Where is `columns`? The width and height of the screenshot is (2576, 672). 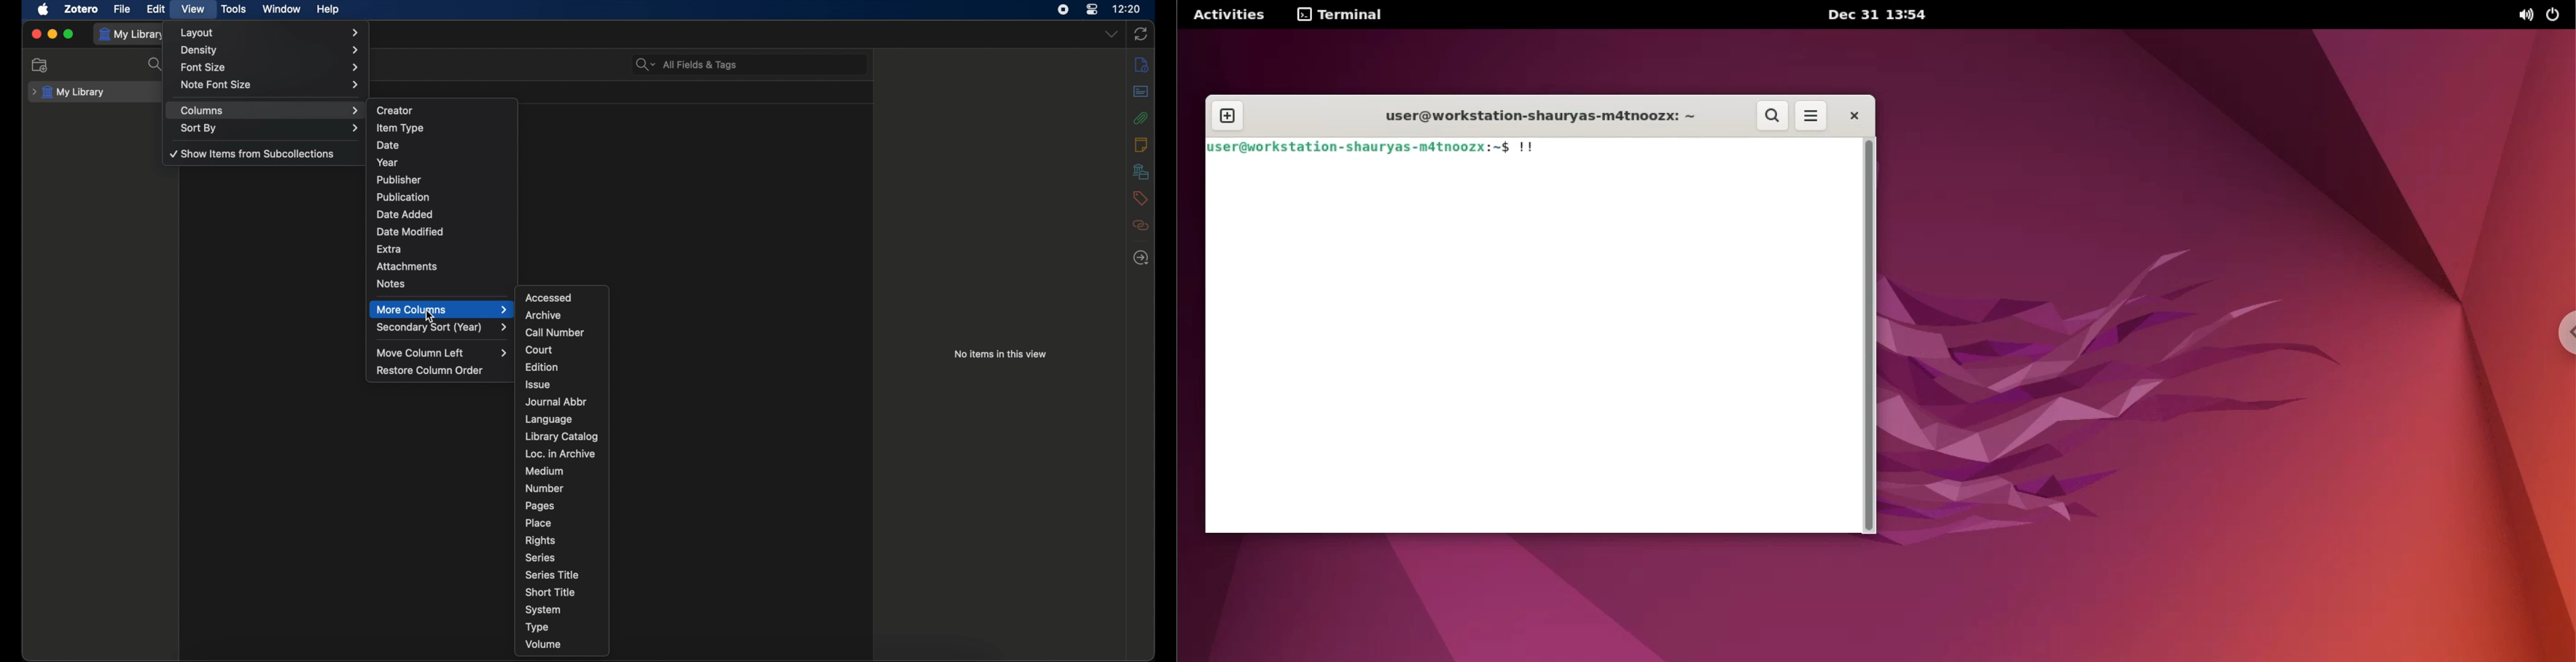 columns is located at coordinates (268, 111).